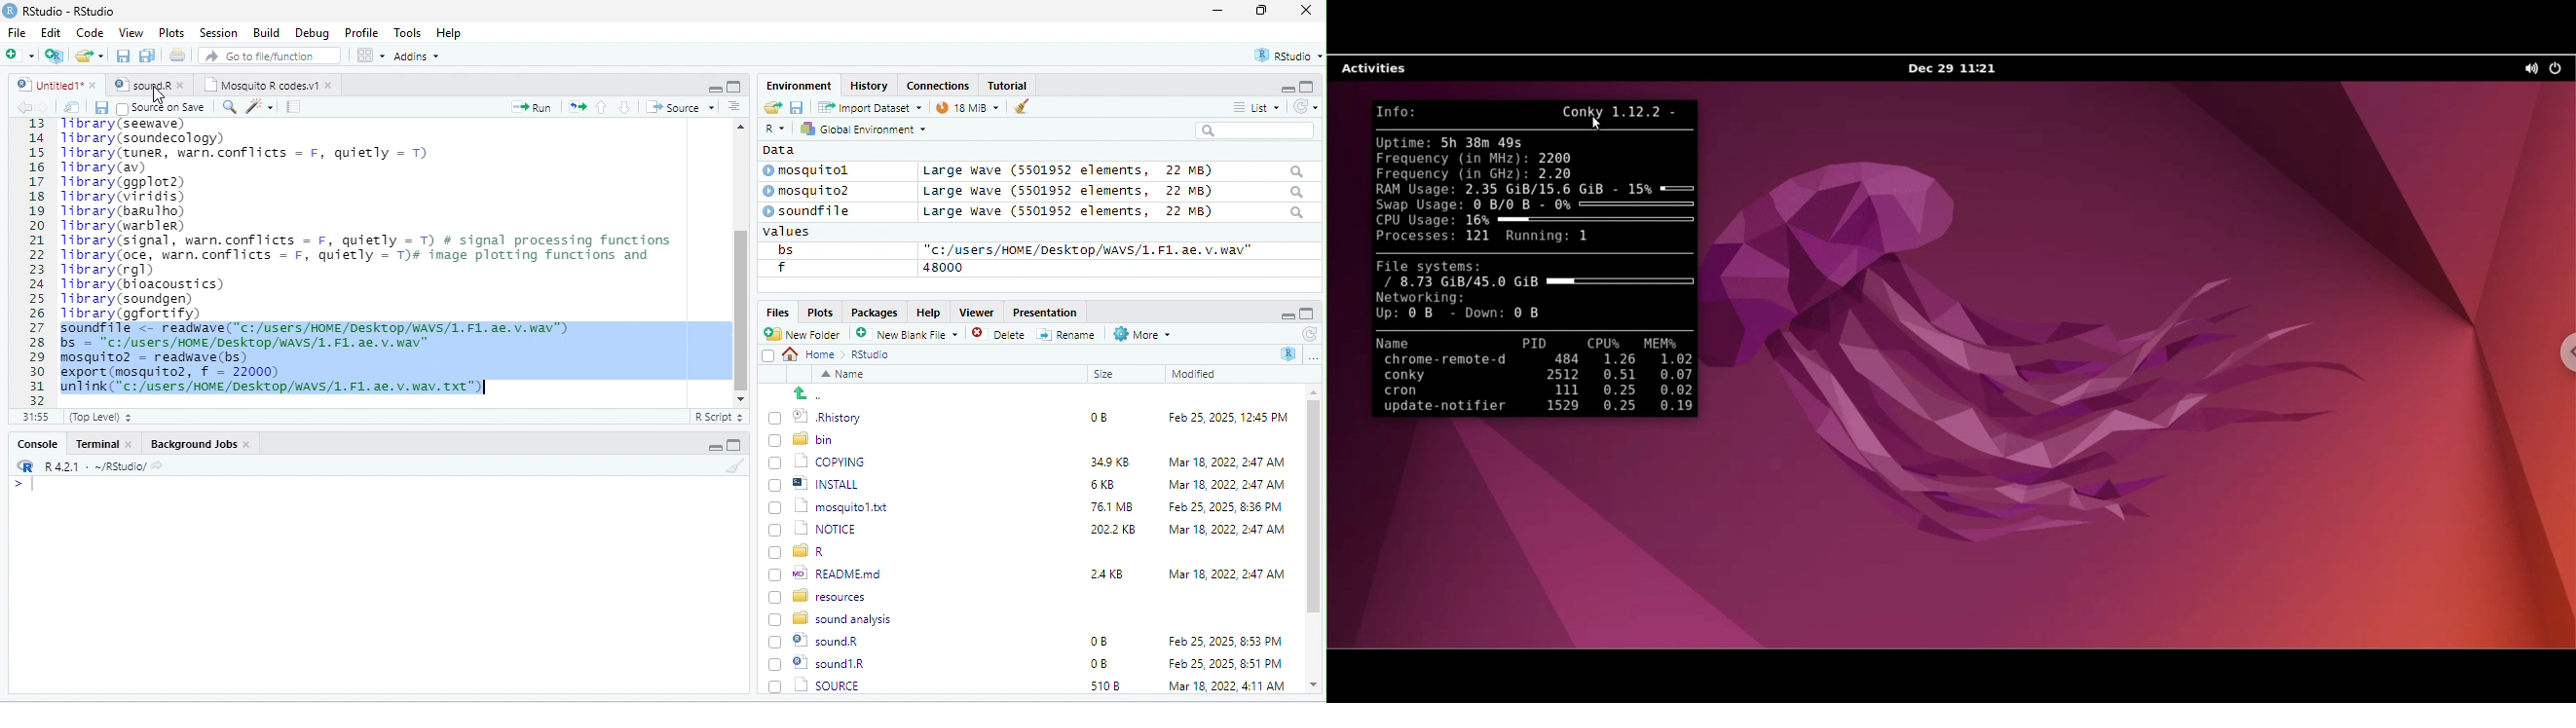 The height and width of the screenshot is (728, 2576). Describe the element at coordinates (56, 56) in the screenshot. I see `new project` at that location.